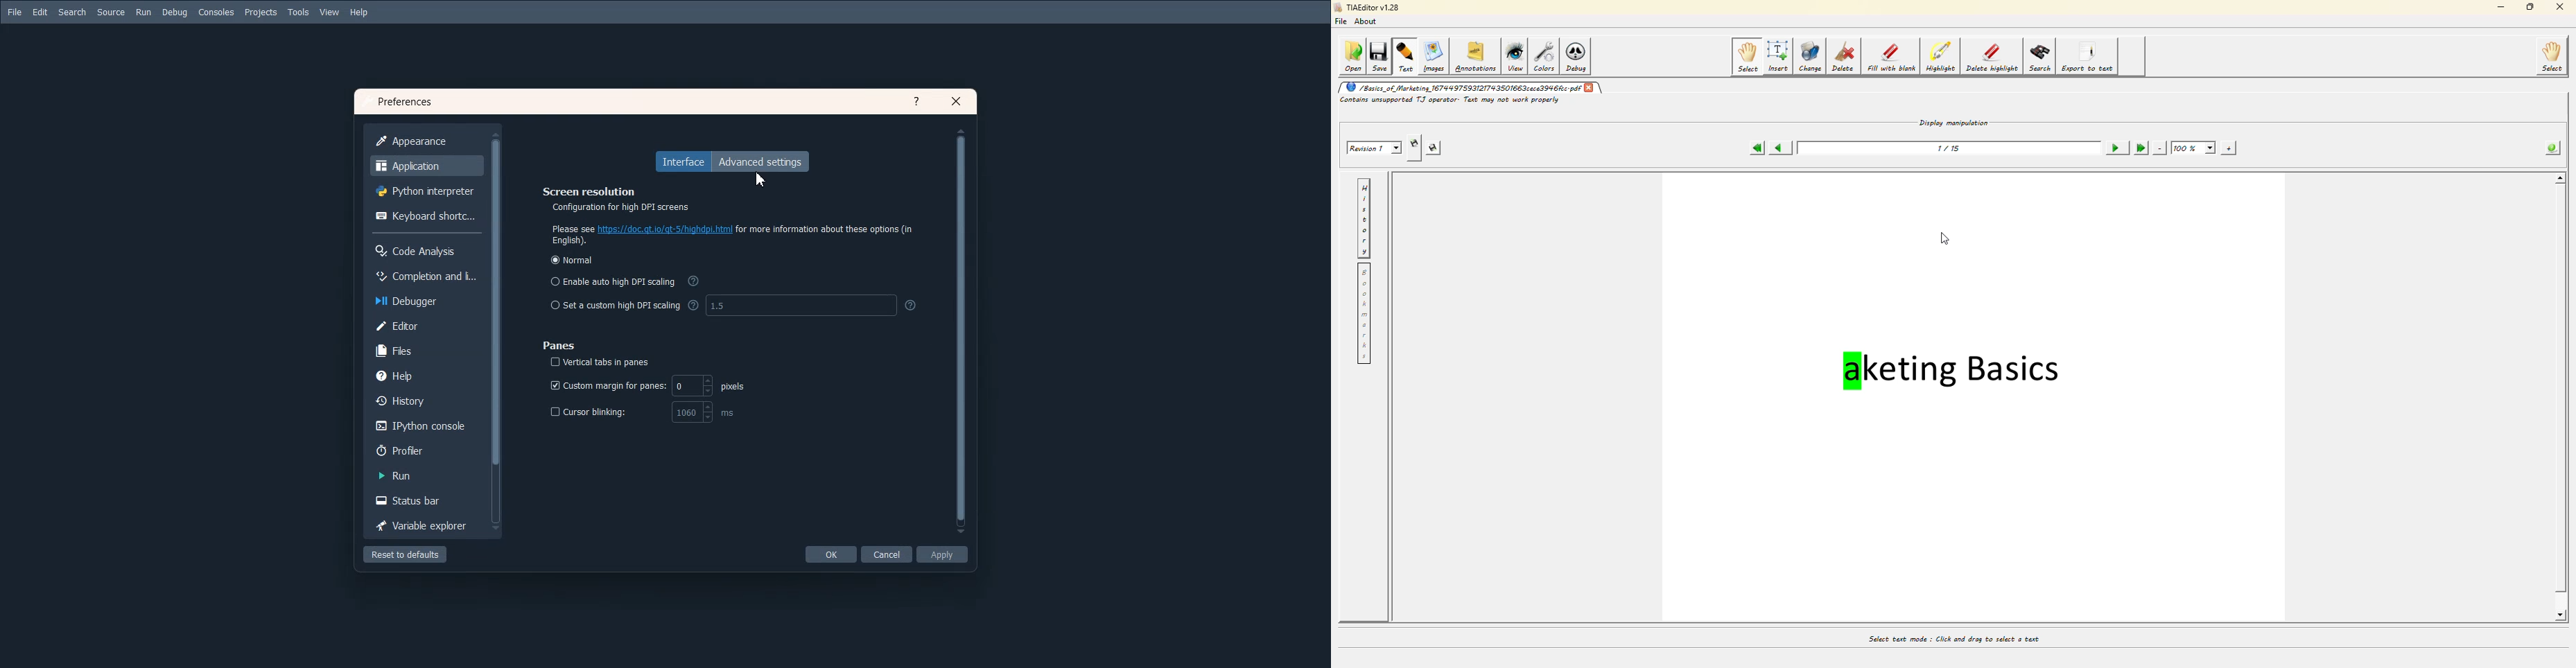 The width and height of the screenshot is (2576, 672). Describe the element at coordinates (647, 385) in the screenshot. I see `Custom margin for panes` at that location.